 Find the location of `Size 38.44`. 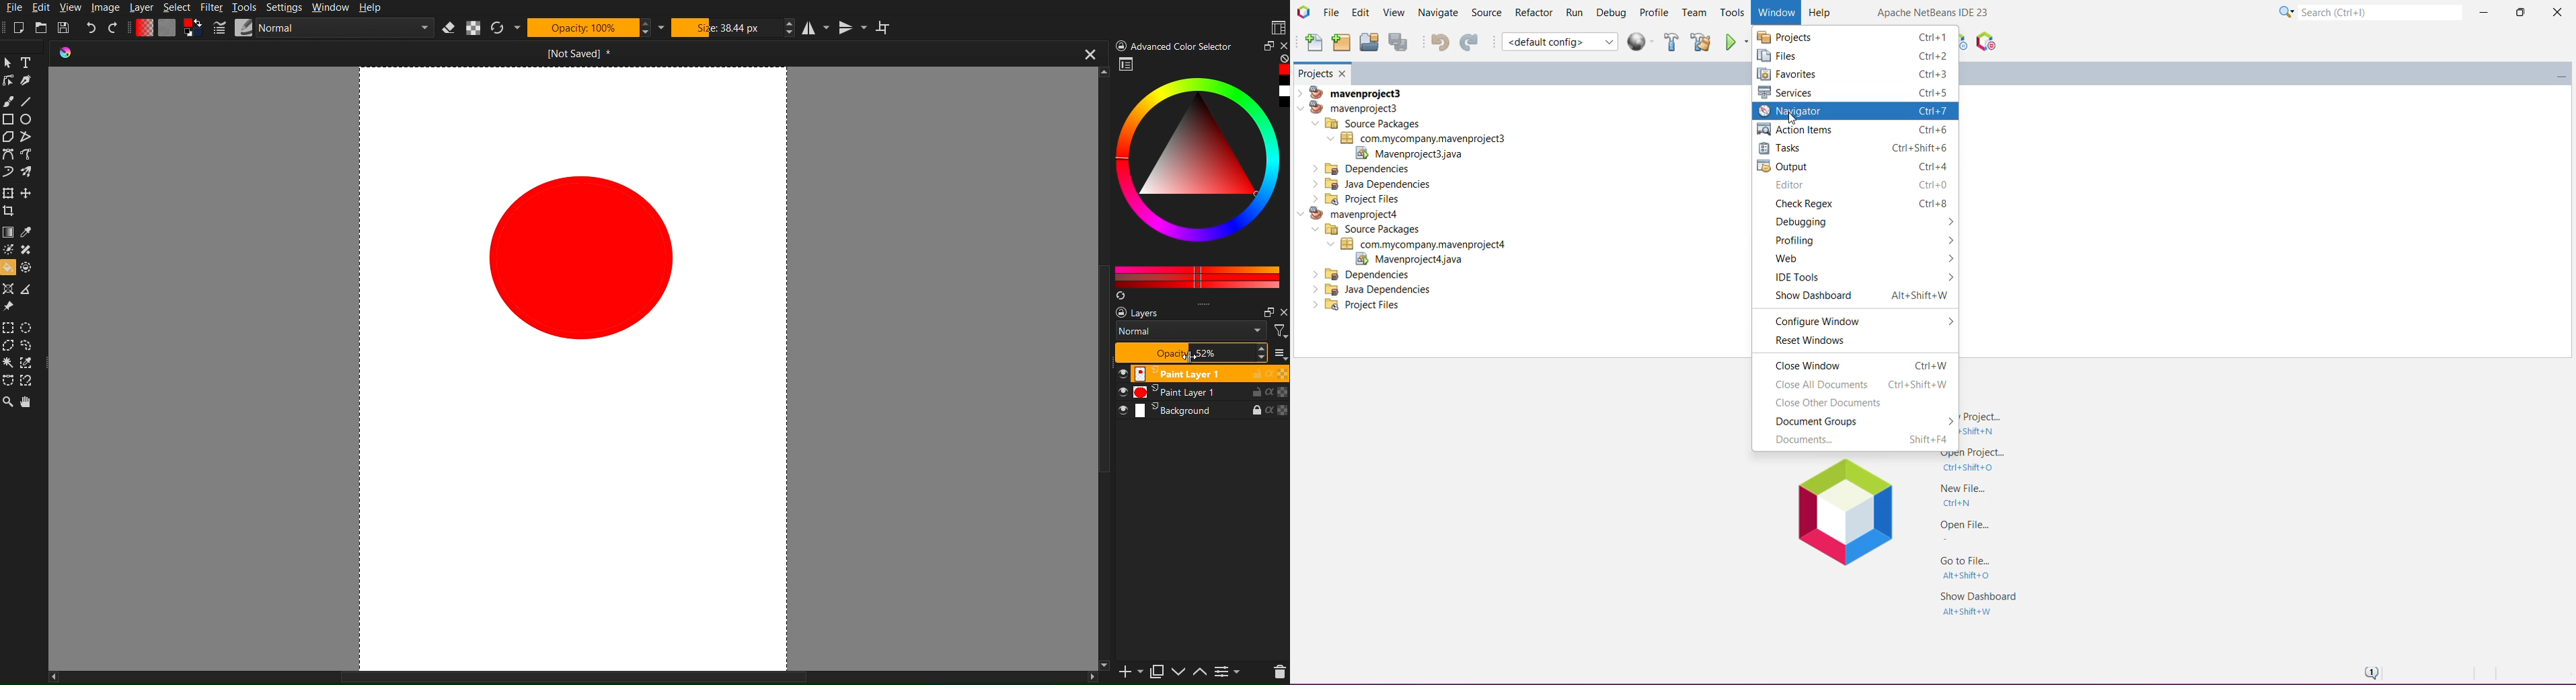

Size 38.44 is located at coordinates (732, 28).